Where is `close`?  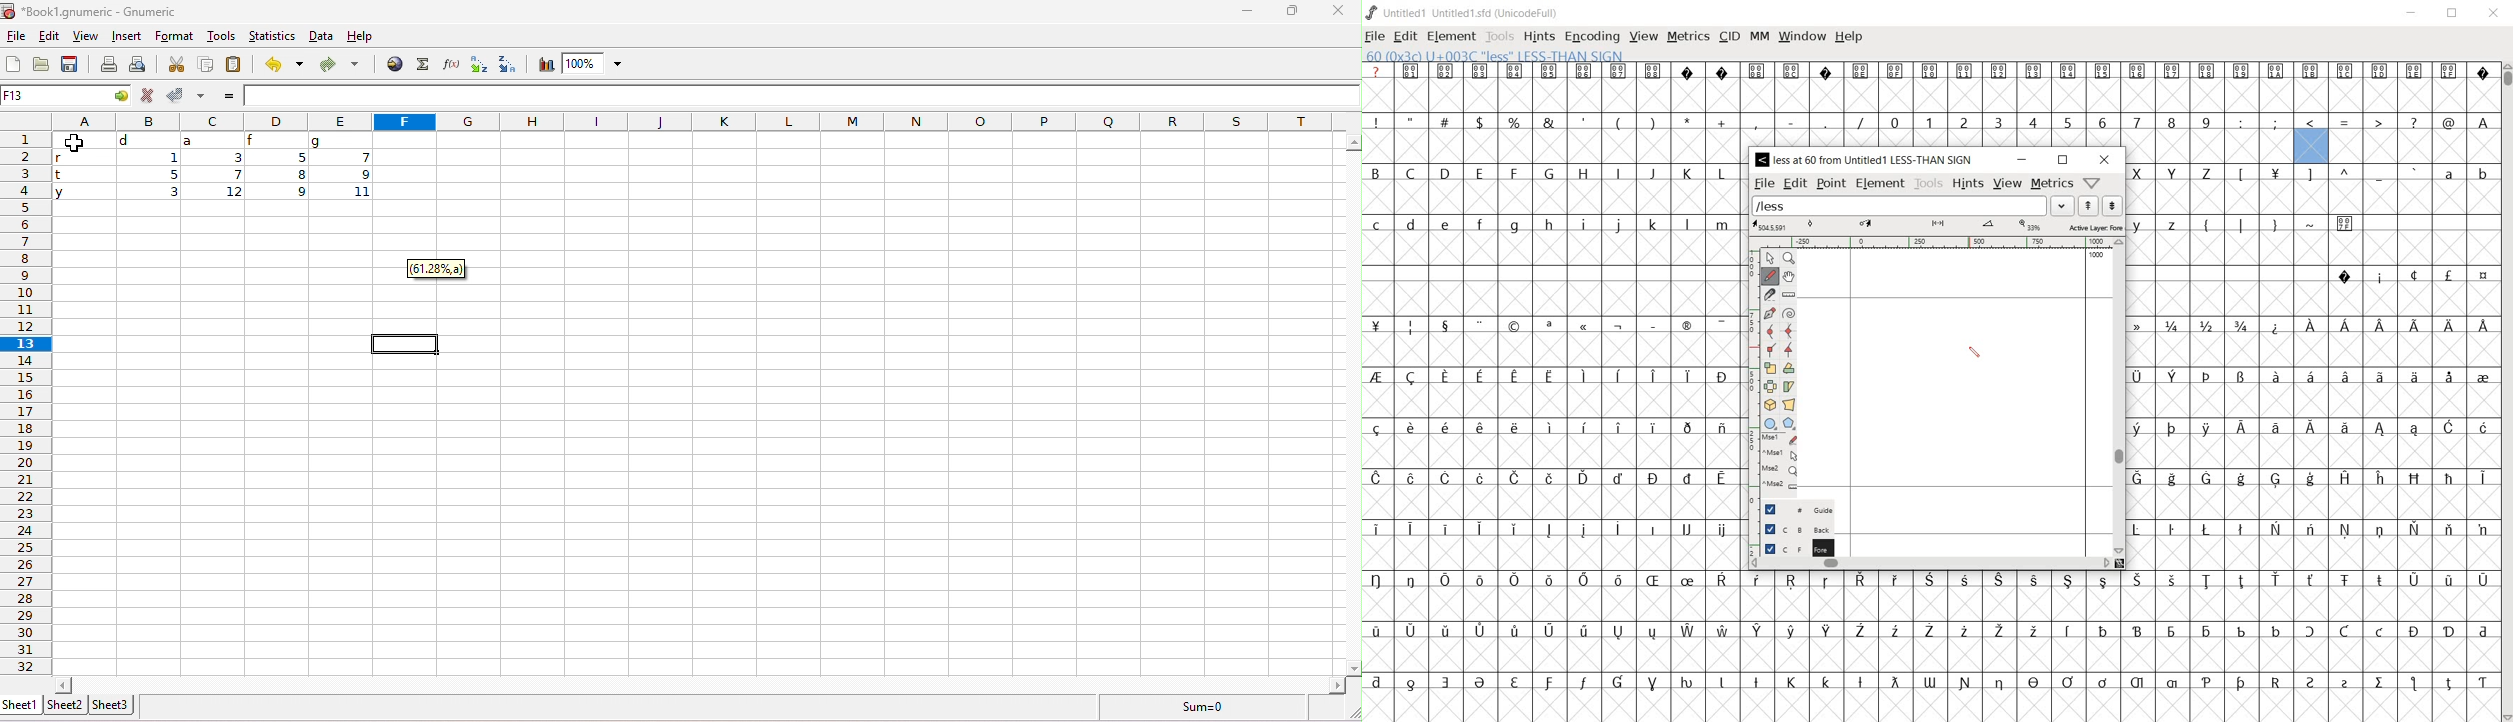 close is located at coordinates (2495, 14).